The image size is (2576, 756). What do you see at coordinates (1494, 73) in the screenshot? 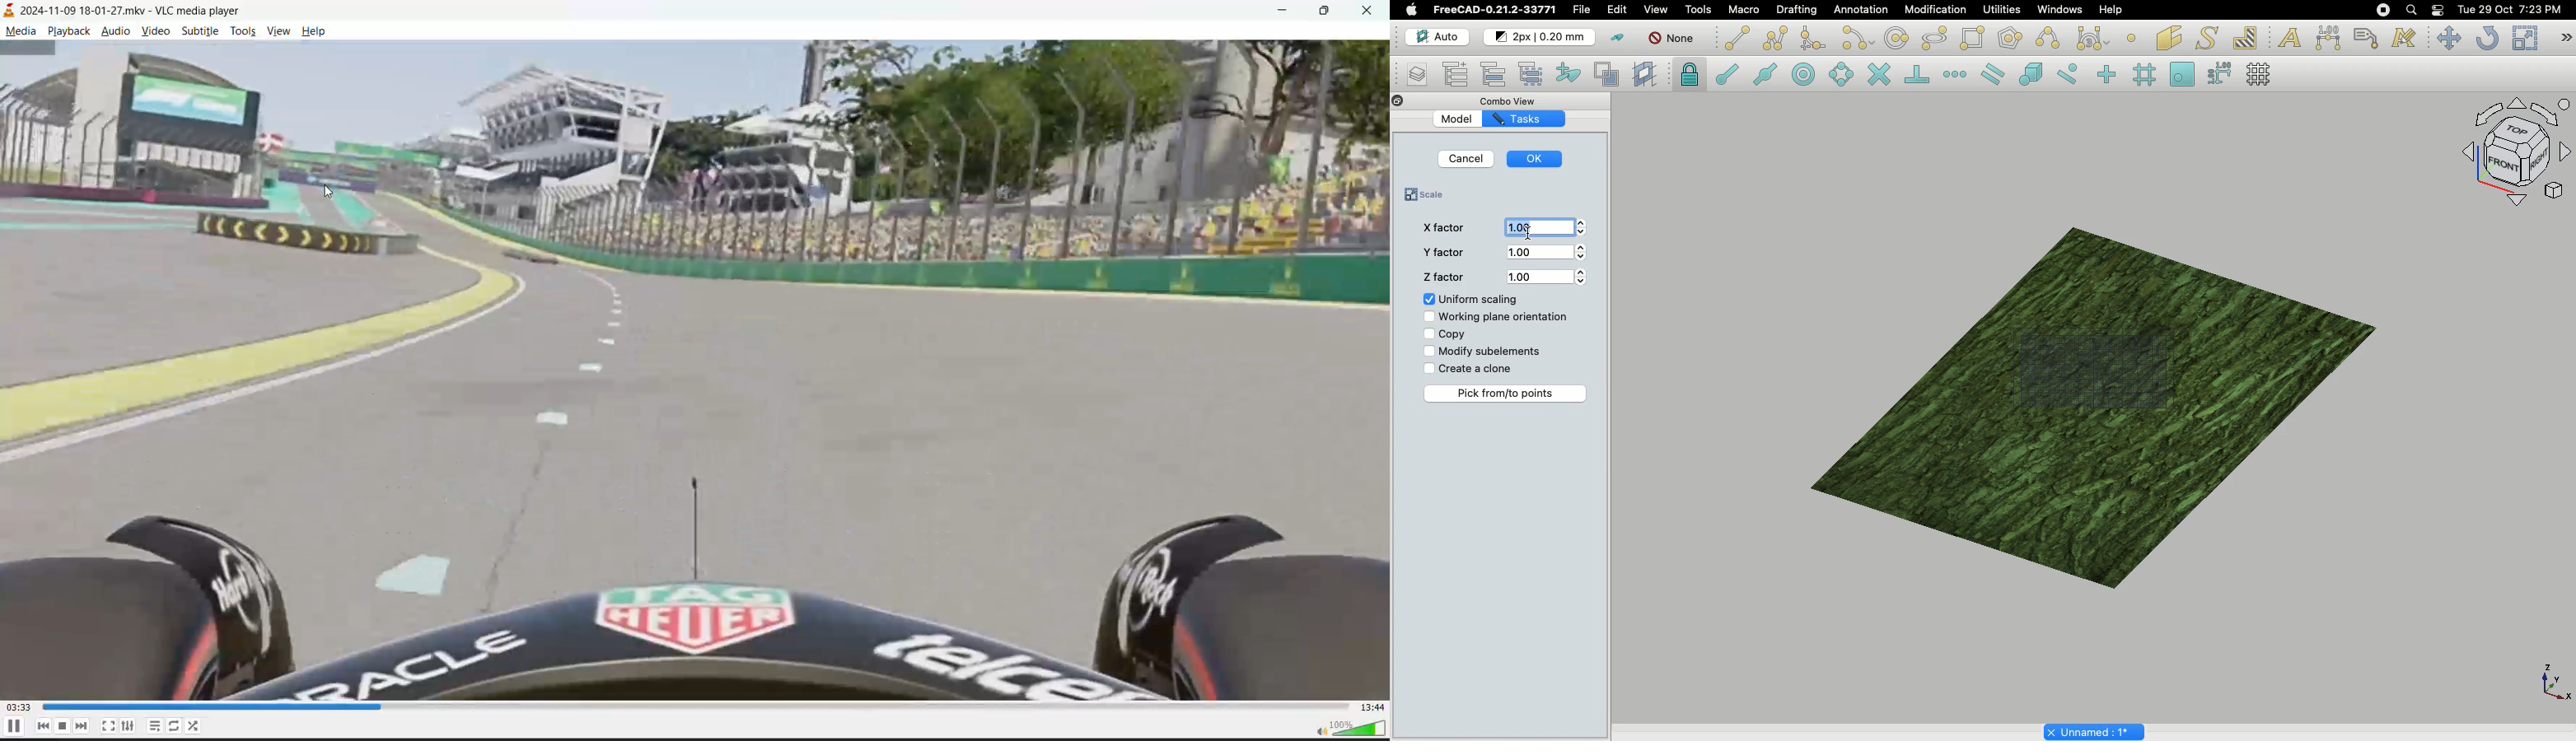
I see `Move to group` at bounding box center [1494, 73].